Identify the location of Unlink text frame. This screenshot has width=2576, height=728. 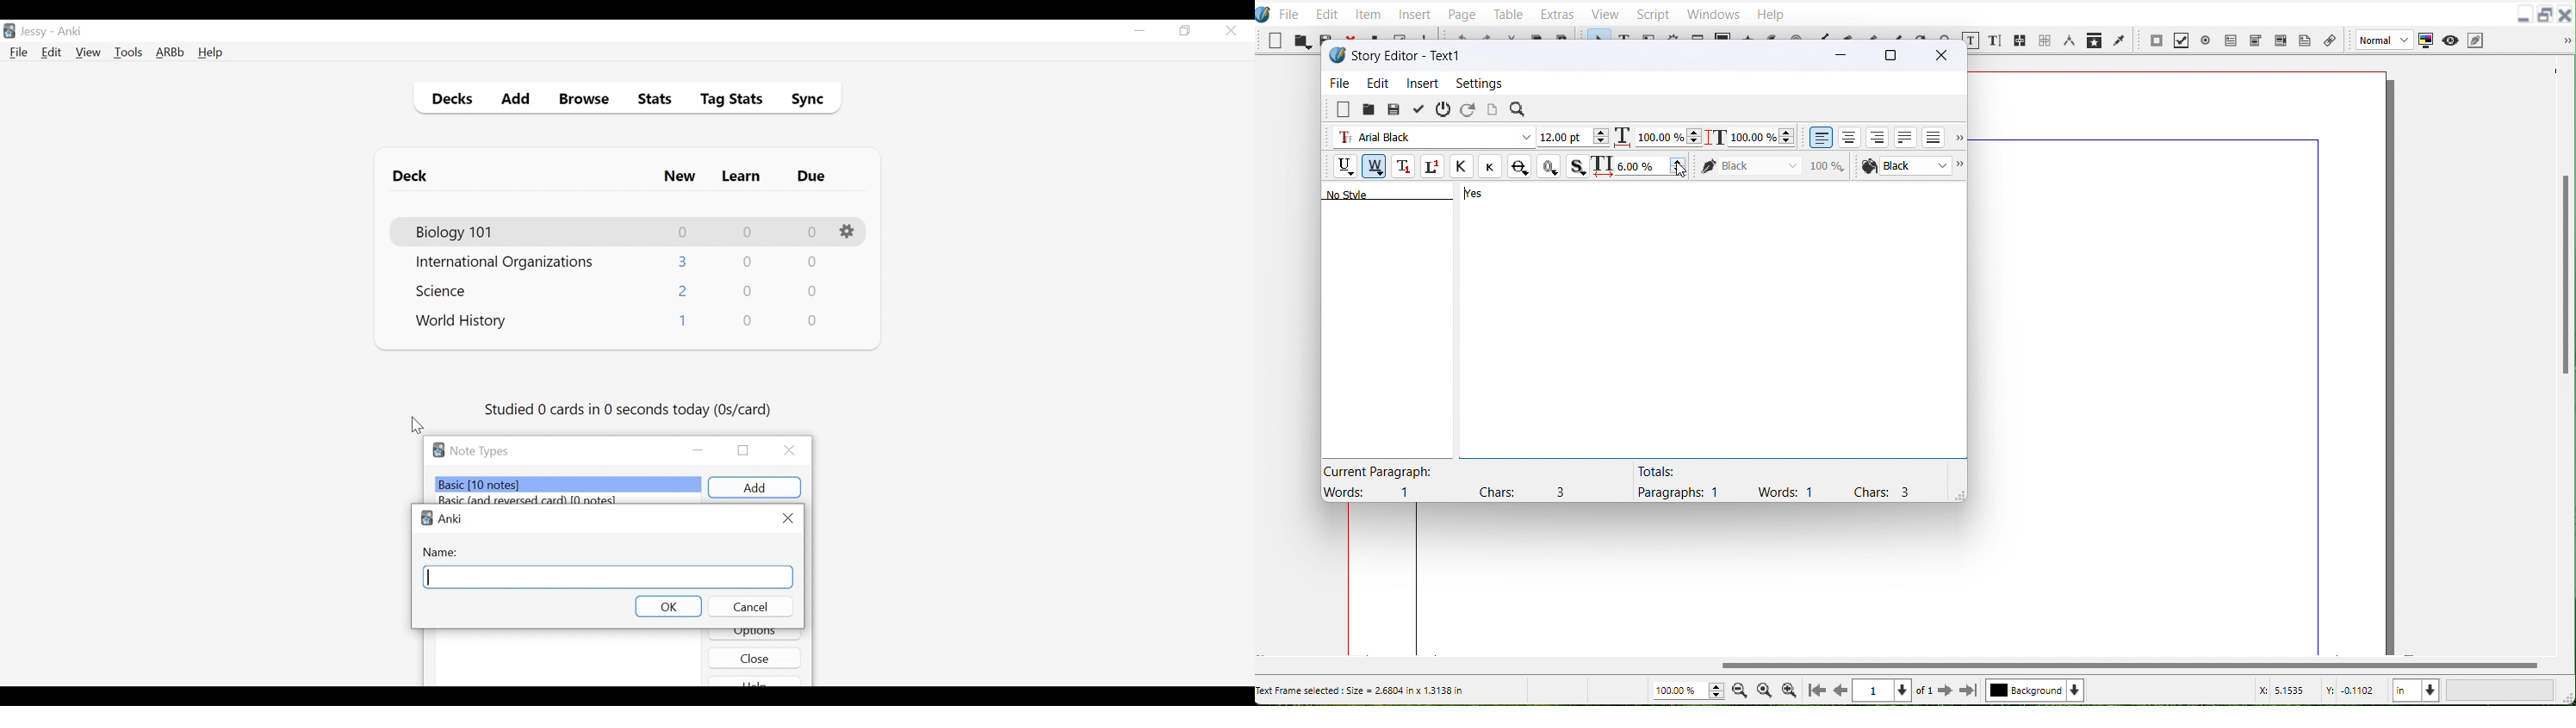
(2045, 40).